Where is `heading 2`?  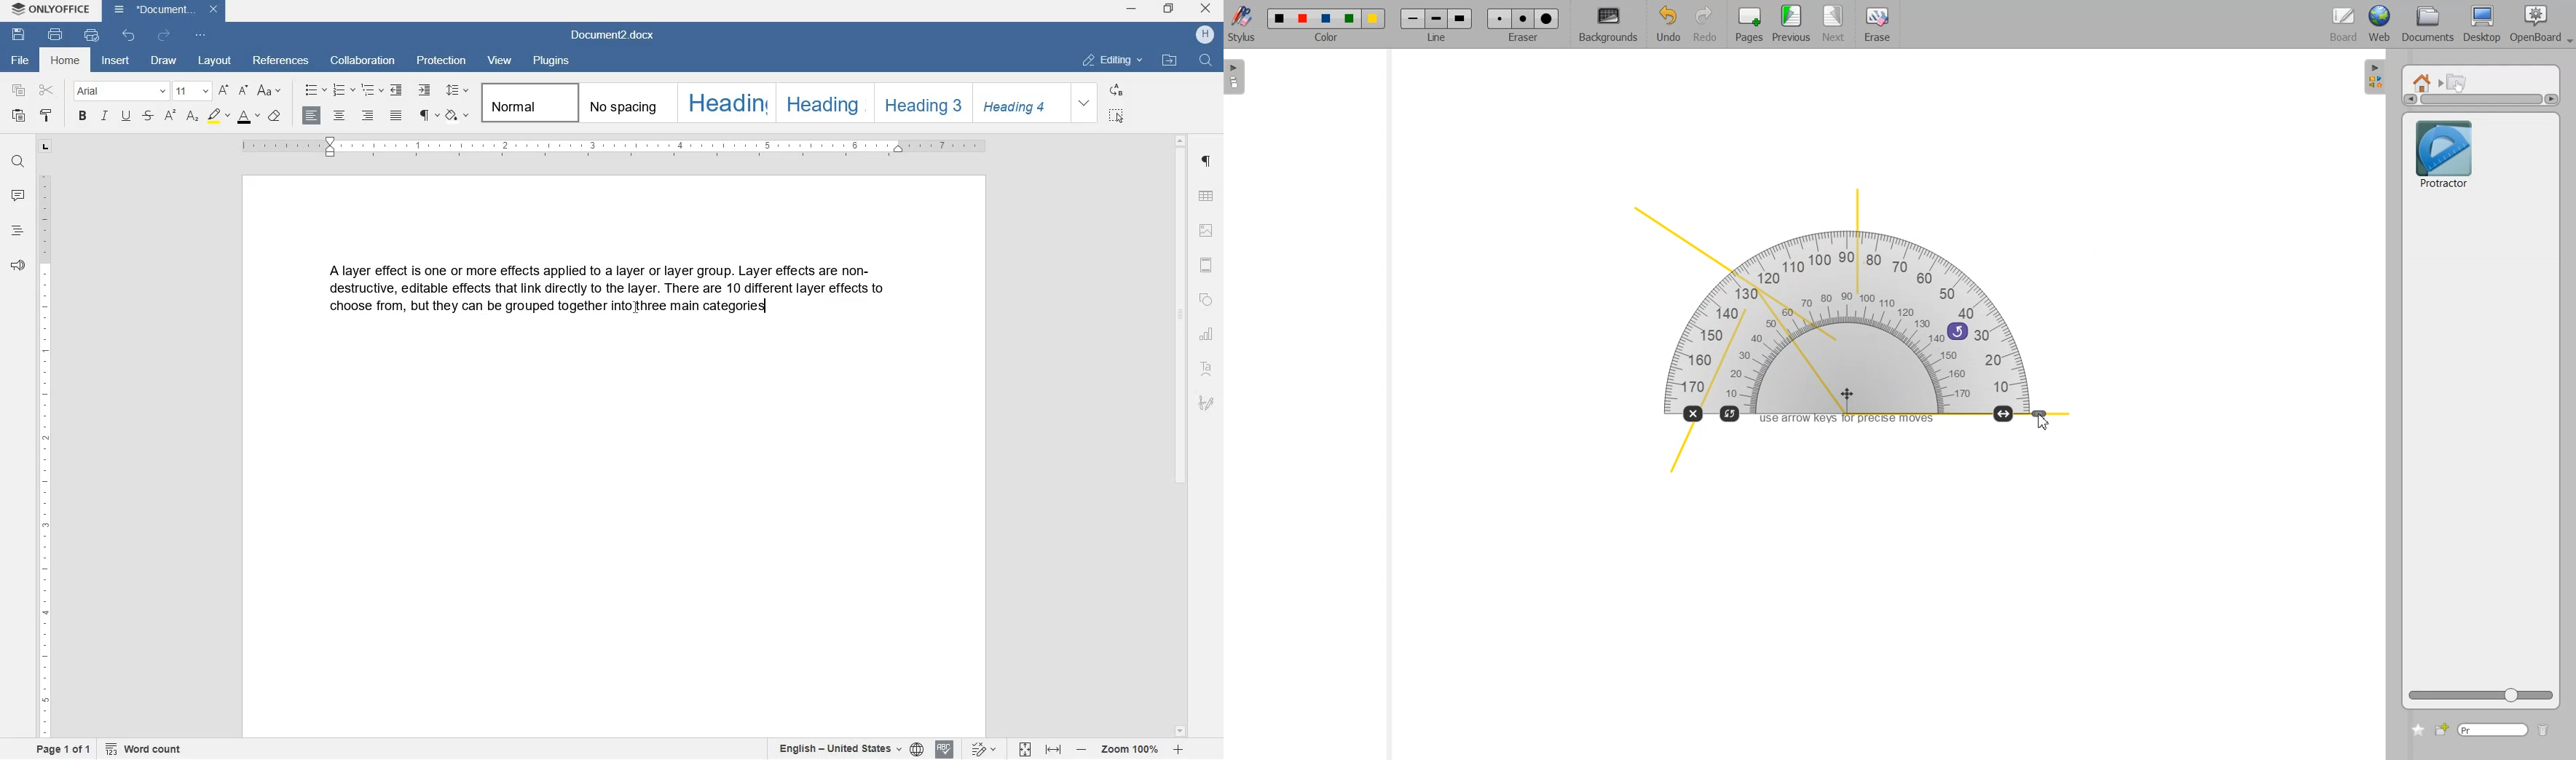
heading 2 is located at coordinates (822, 103).